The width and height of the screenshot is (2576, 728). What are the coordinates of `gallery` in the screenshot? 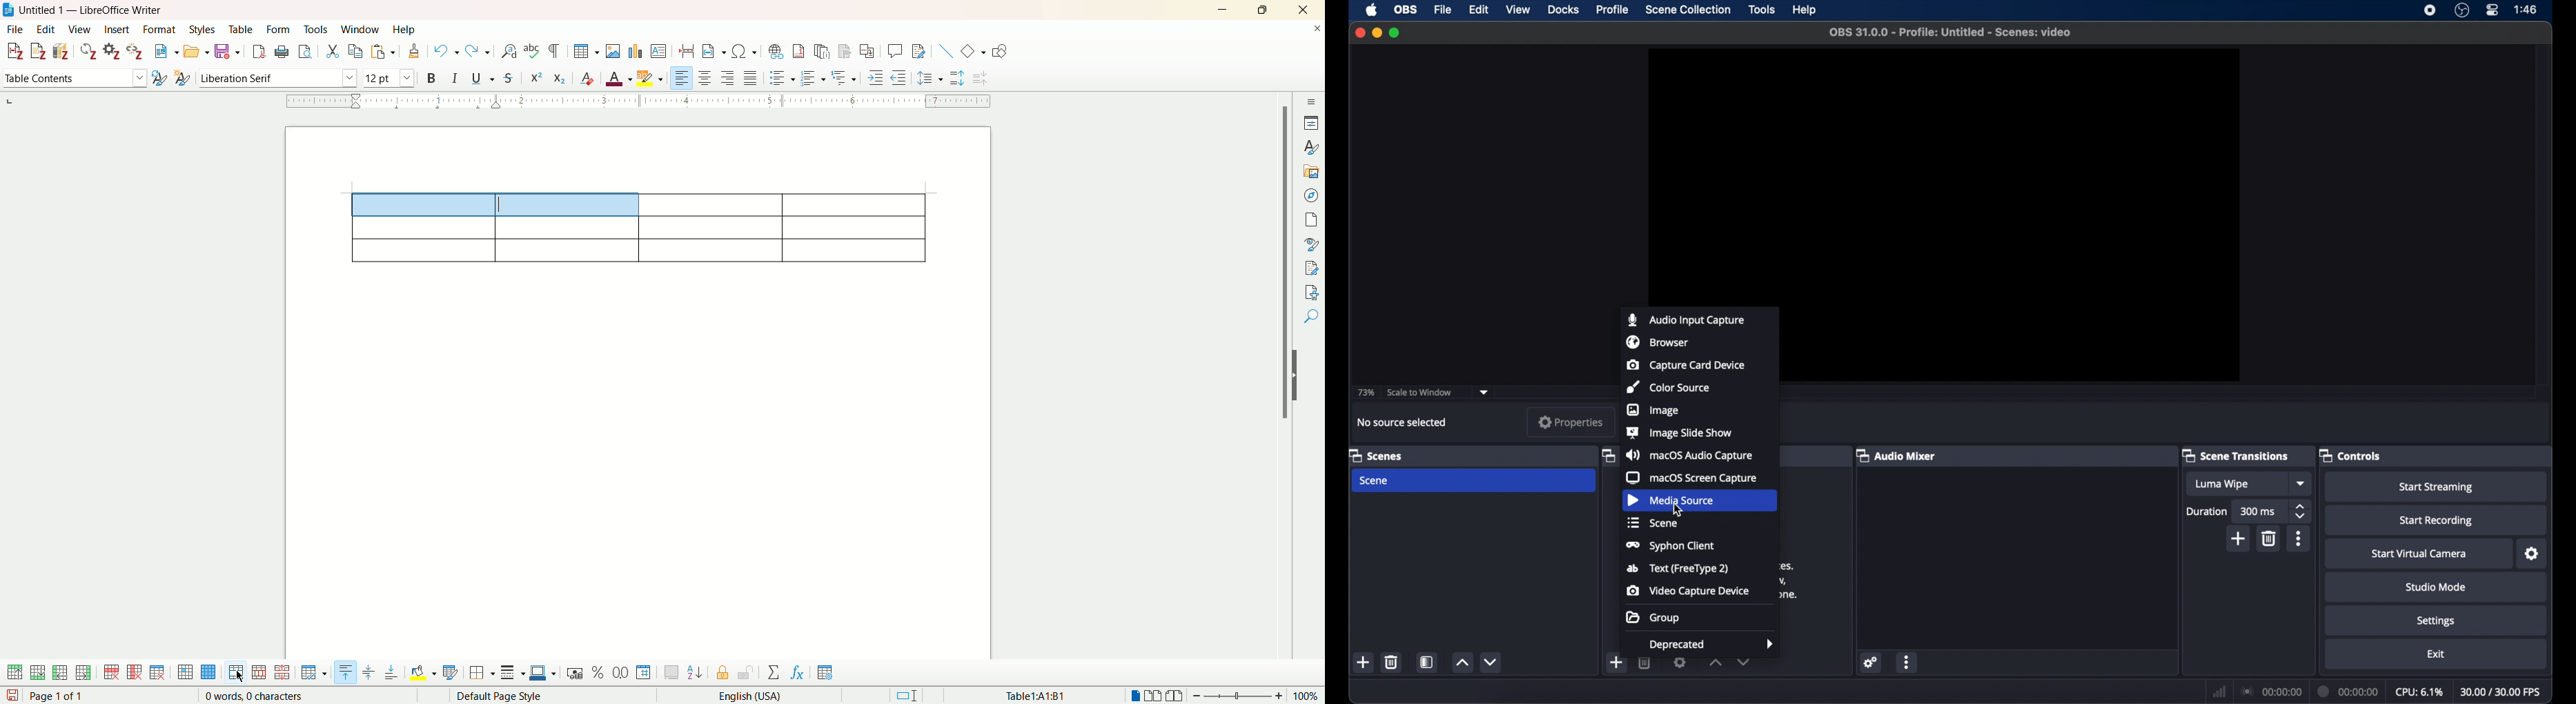 It's located at (1310, 173).